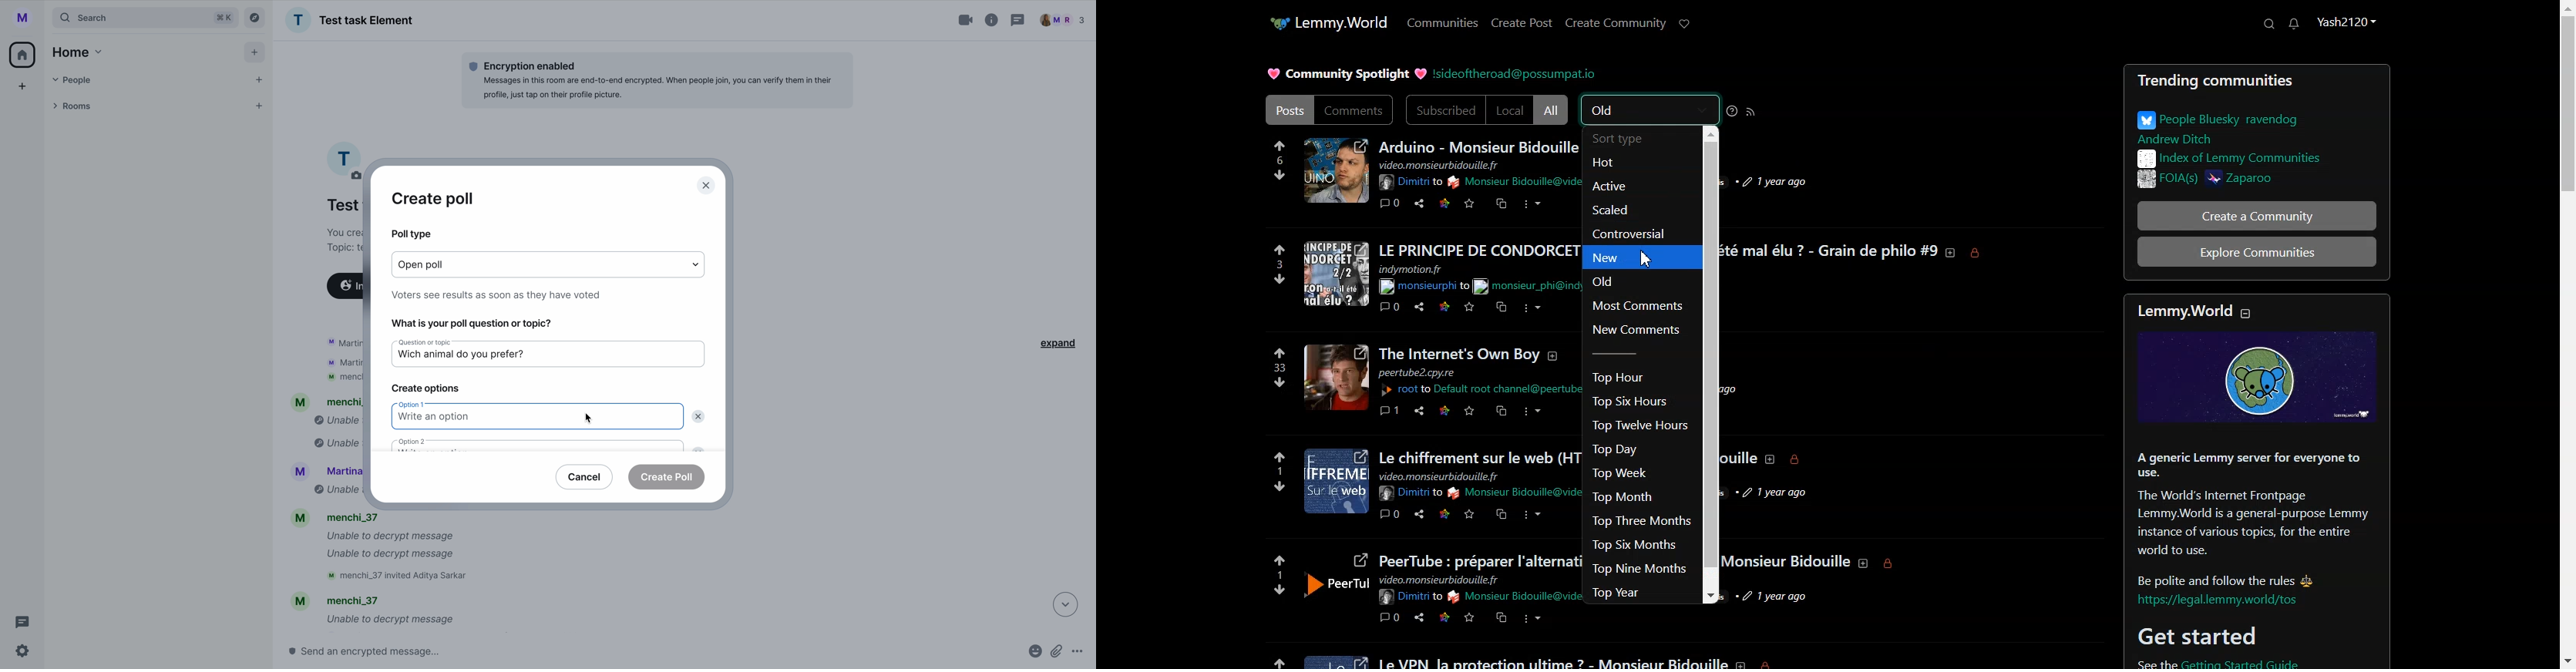 The height and width of the screenshot is (672, 2576). What do you see at coordinates (1468, 618) in the screenshot?
I see `` at bounding box center [1468, 618].